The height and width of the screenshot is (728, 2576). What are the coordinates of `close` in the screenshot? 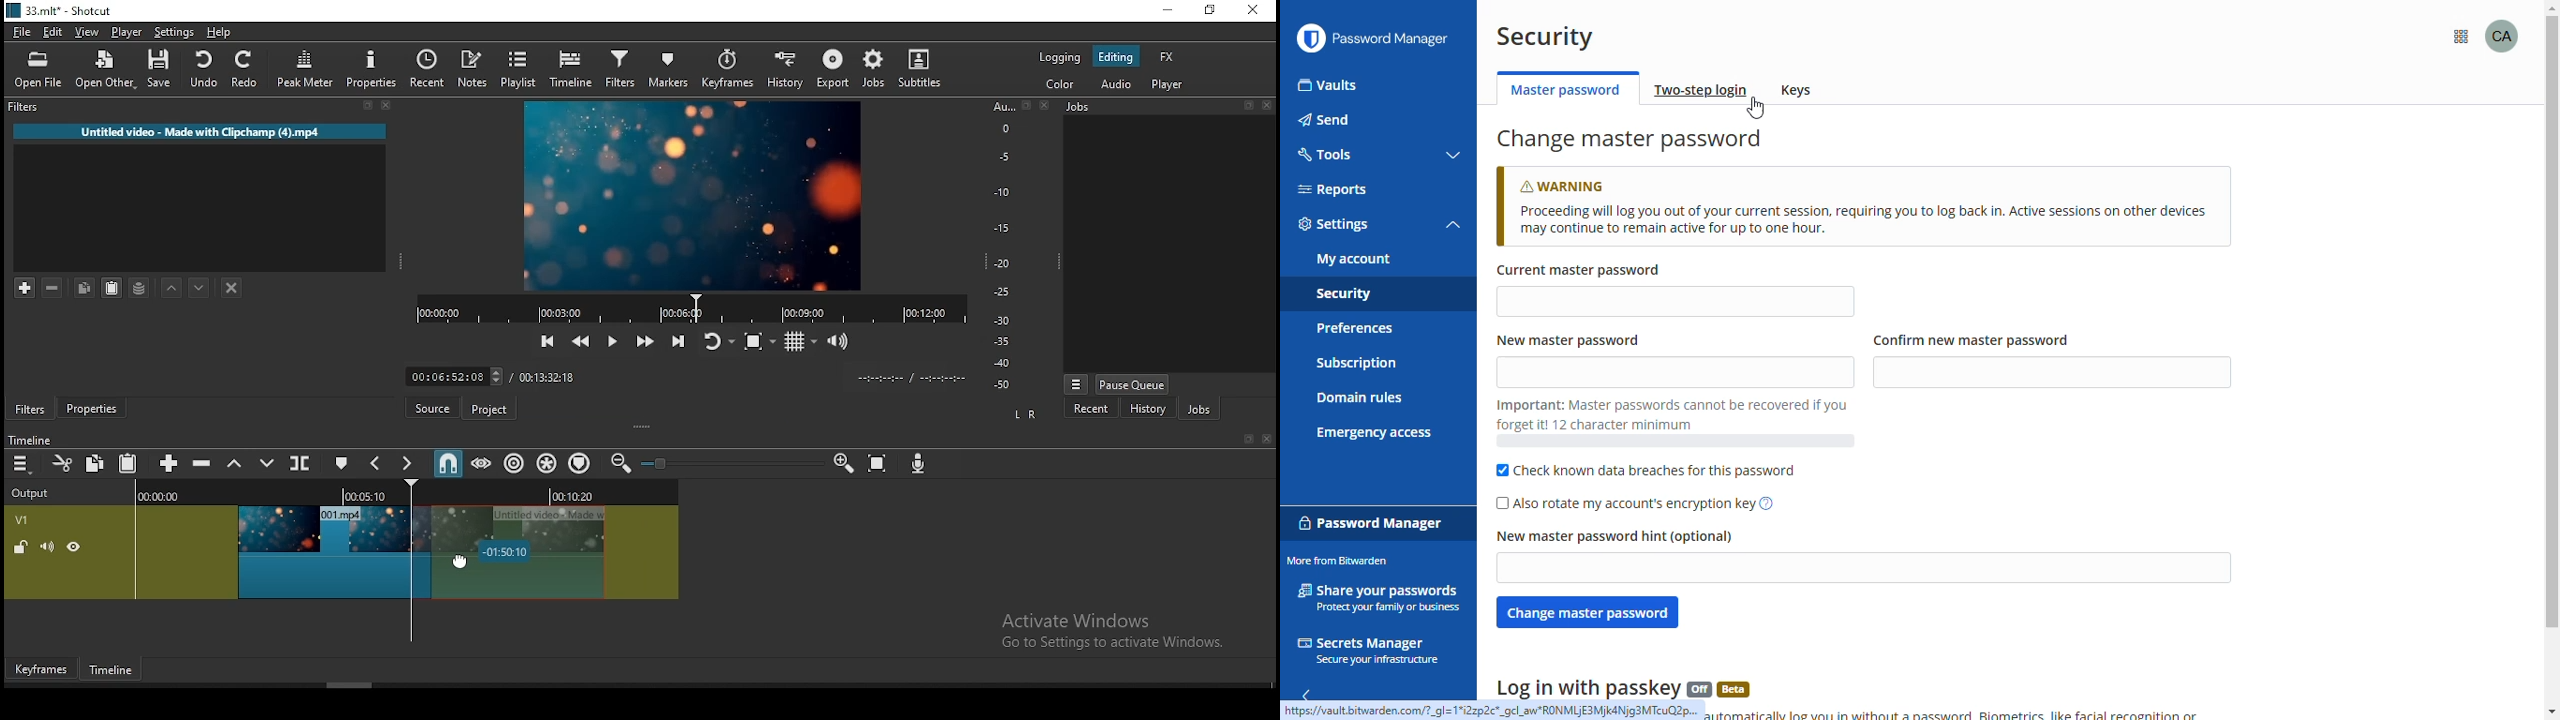 It's located at (1257, 11).